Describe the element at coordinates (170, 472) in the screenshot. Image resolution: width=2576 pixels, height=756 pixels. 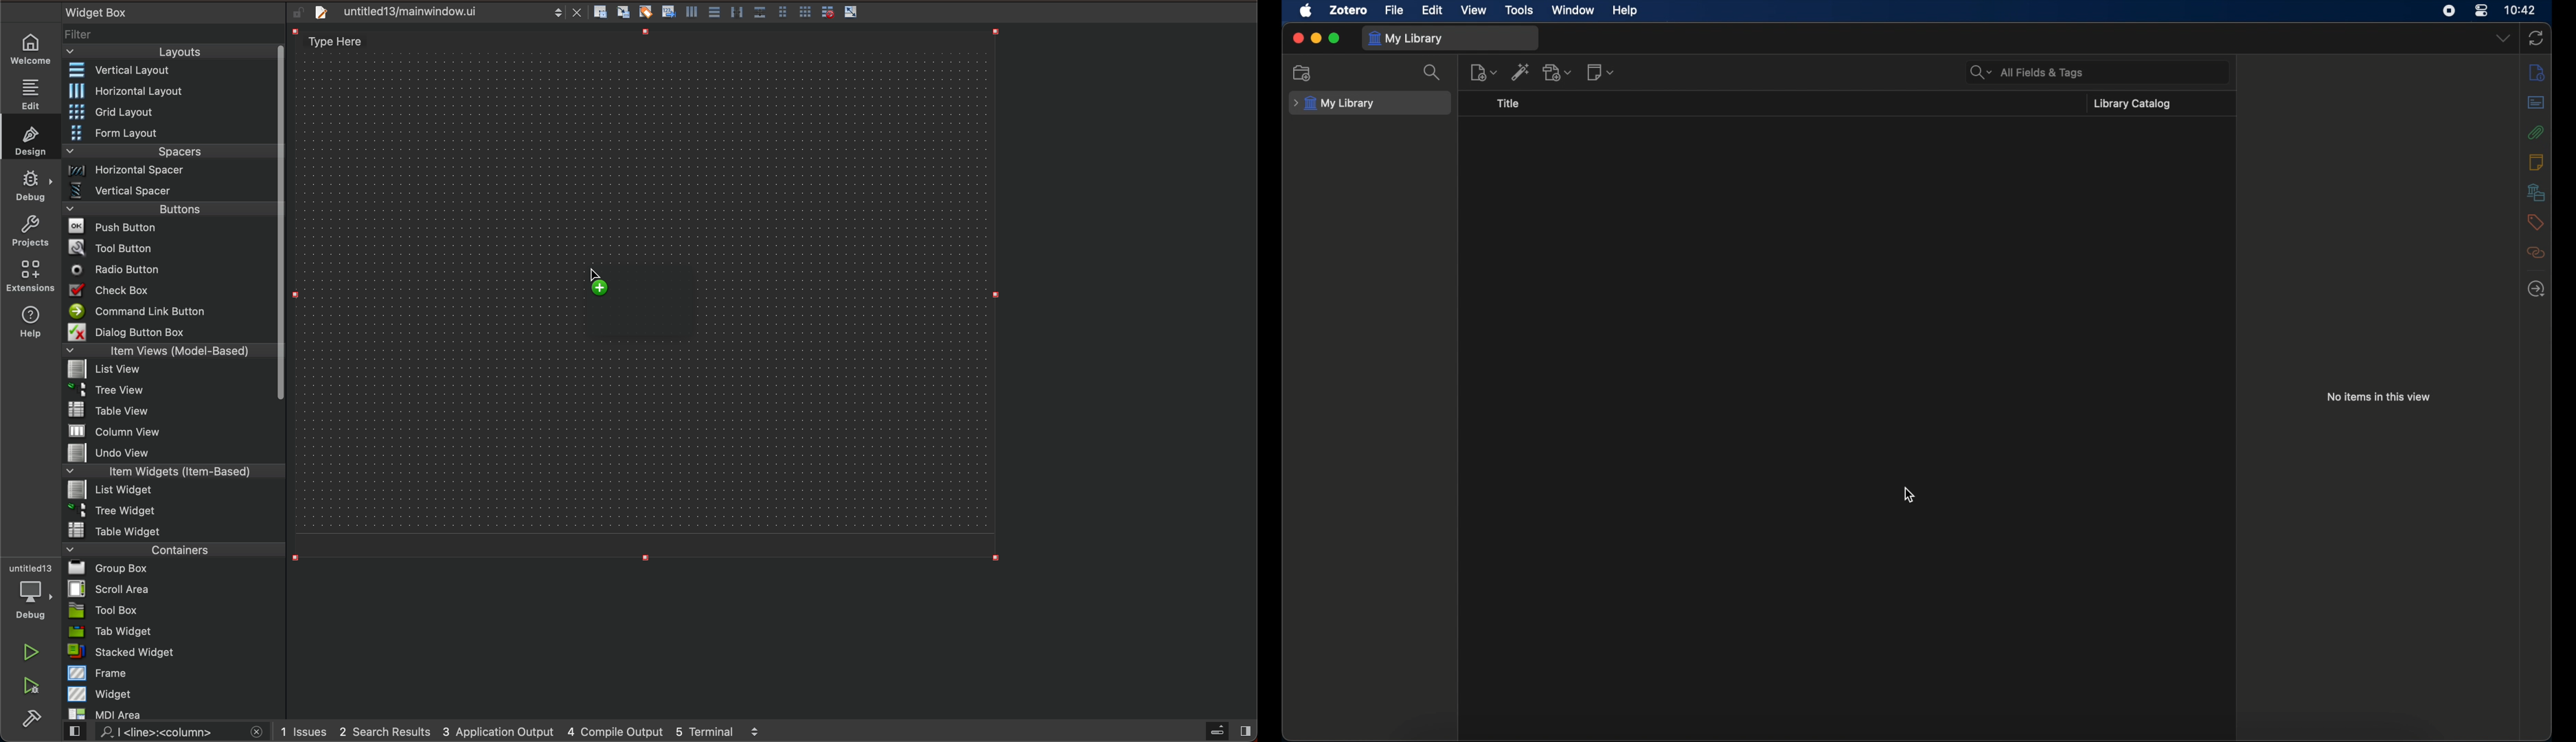
I see `items widget` at that location.